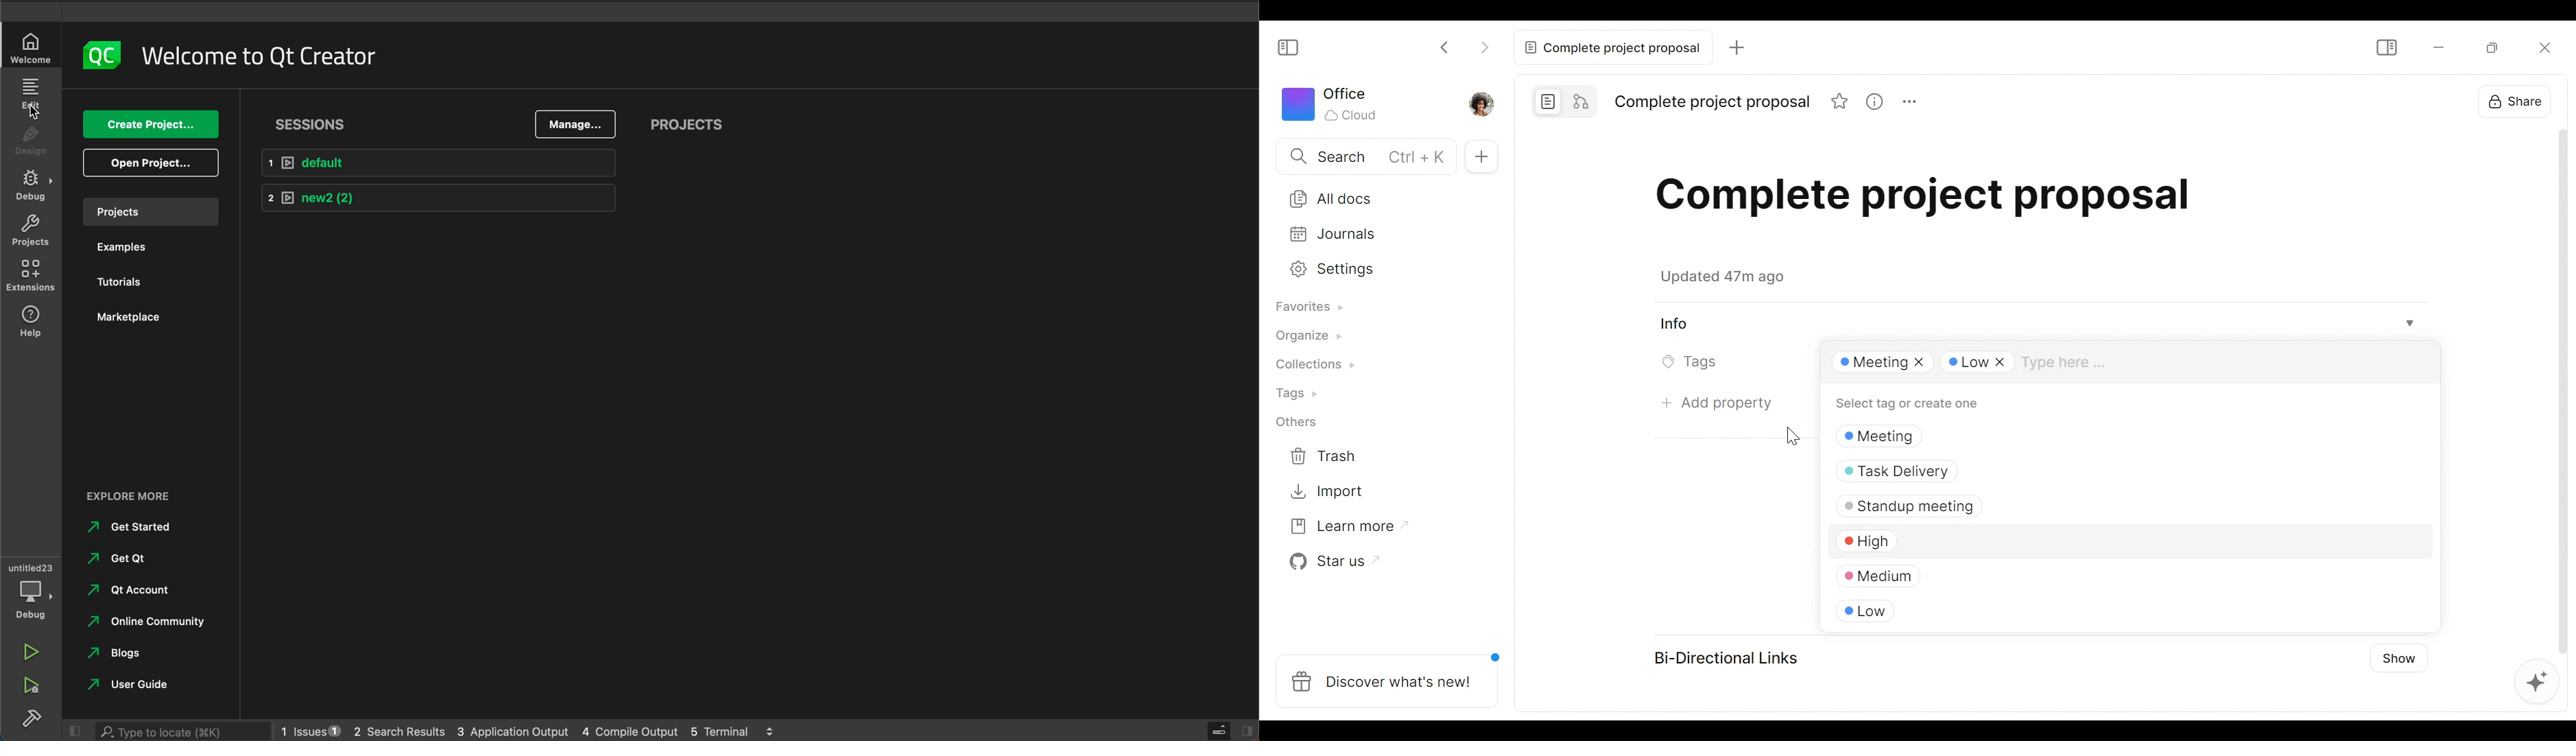 This screenshot has height=756, width=2576. What do you see at coordinates (1311, 338) in the screenshot?
I see `Organize` at bounding box center [1311, 338].